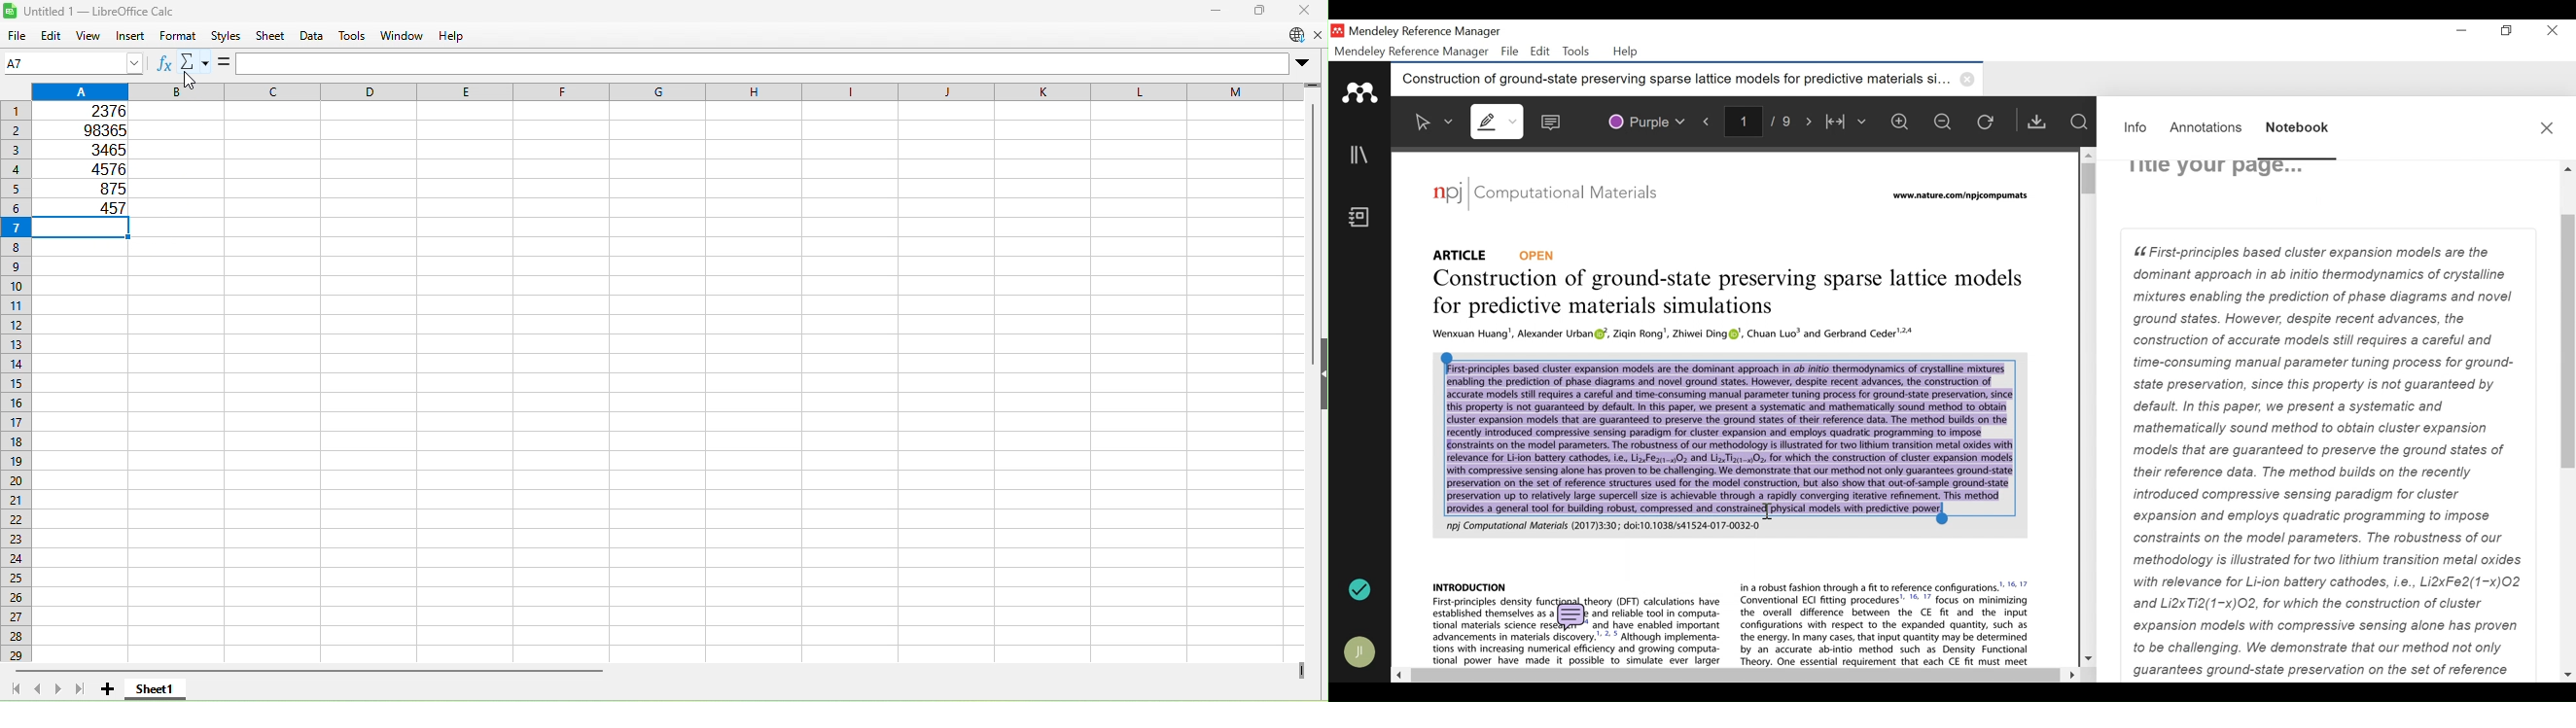 This screenshot has height=728, width=2576. What do you see at coordinates (1763, 120) in the screenshot?
I see `page number/total number of pages` at bounding box center [1763, 120].